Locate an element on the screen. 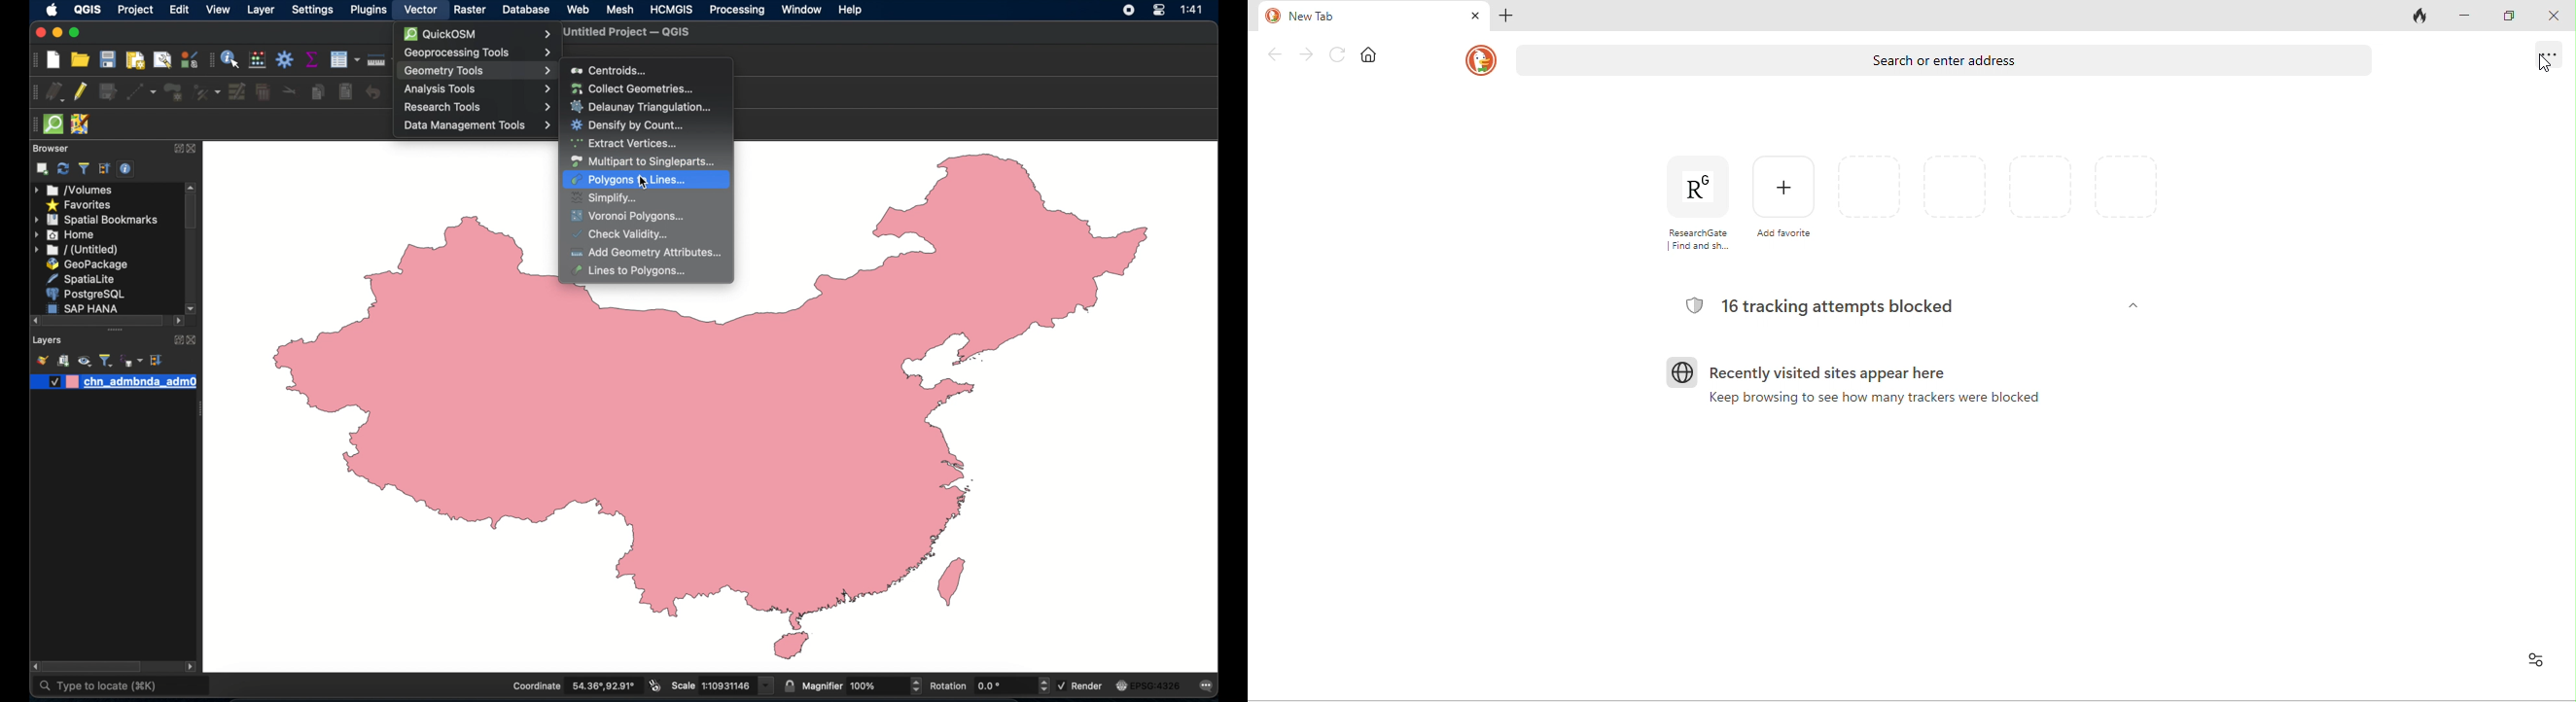 This screenshot has height=728, width=2576. scrol. lleft arrow is located at coordinates (192, 668).